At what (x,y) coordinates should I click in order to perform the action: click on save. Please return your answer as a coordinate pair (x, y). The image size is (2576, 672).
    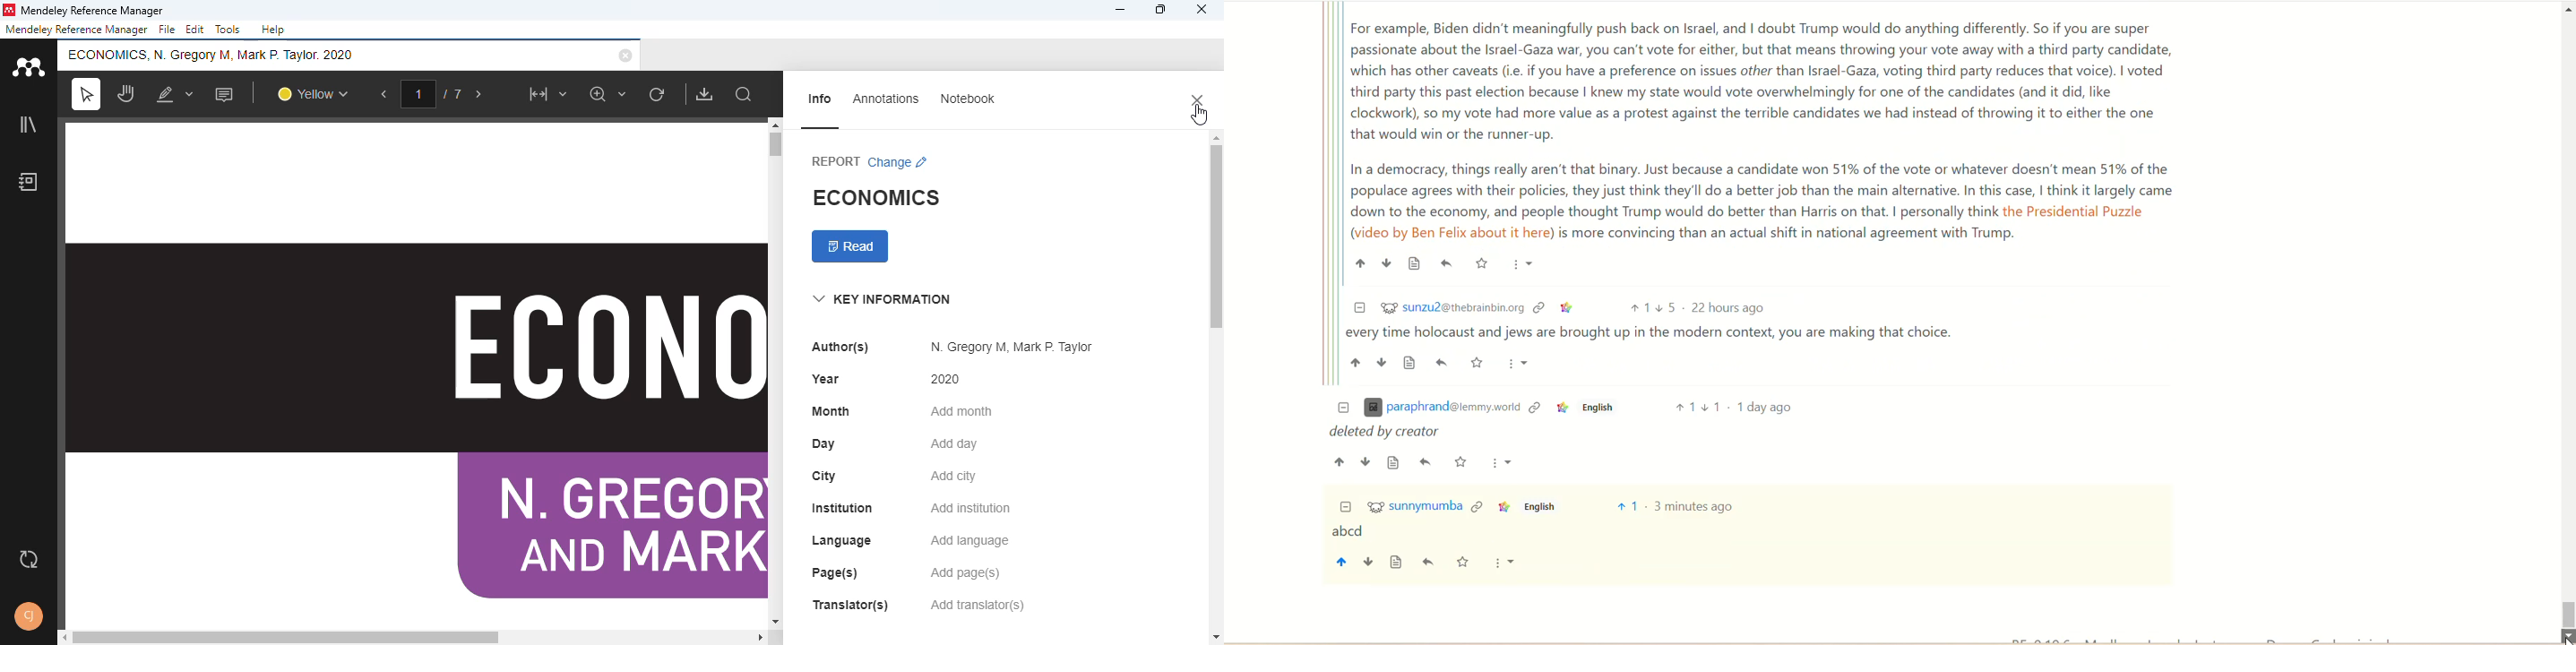
    Looking at the image, I should click on (1466, 563).